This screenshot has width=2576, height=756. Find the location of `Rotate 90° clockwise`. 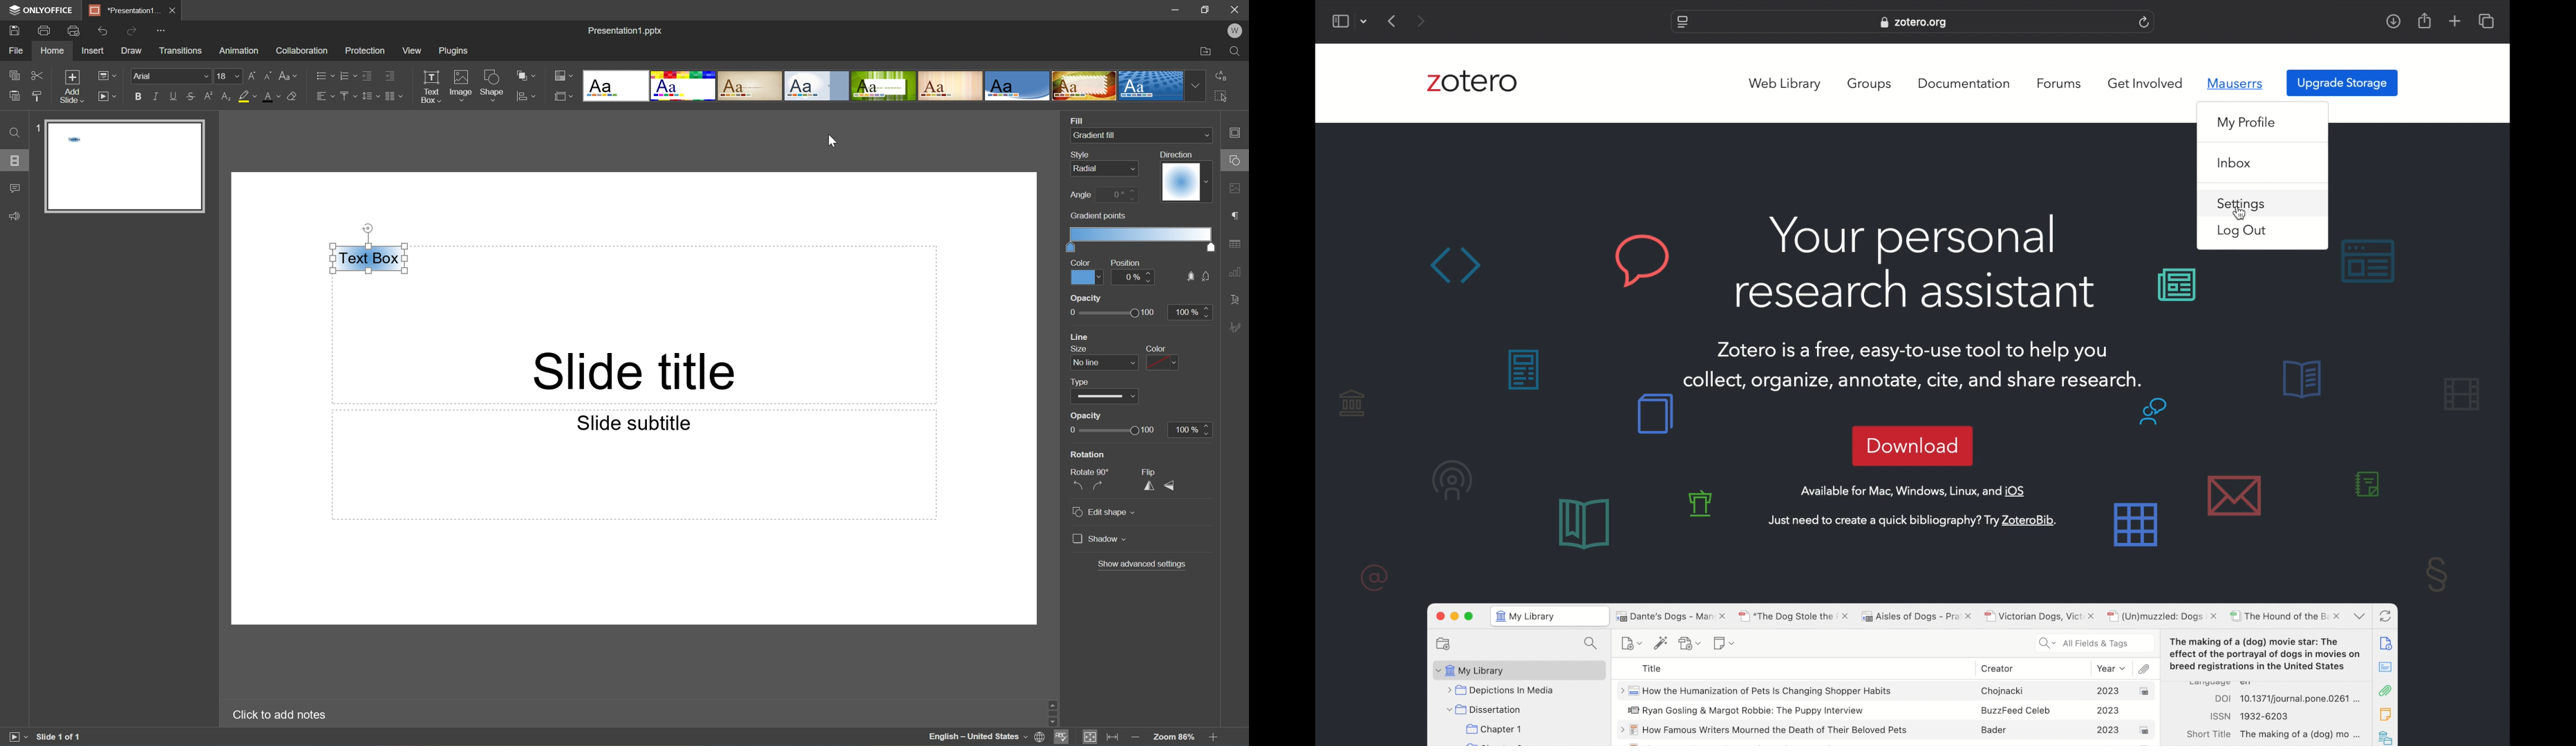

Rotate 90° clockwise is located at coordinates (1101, 485).